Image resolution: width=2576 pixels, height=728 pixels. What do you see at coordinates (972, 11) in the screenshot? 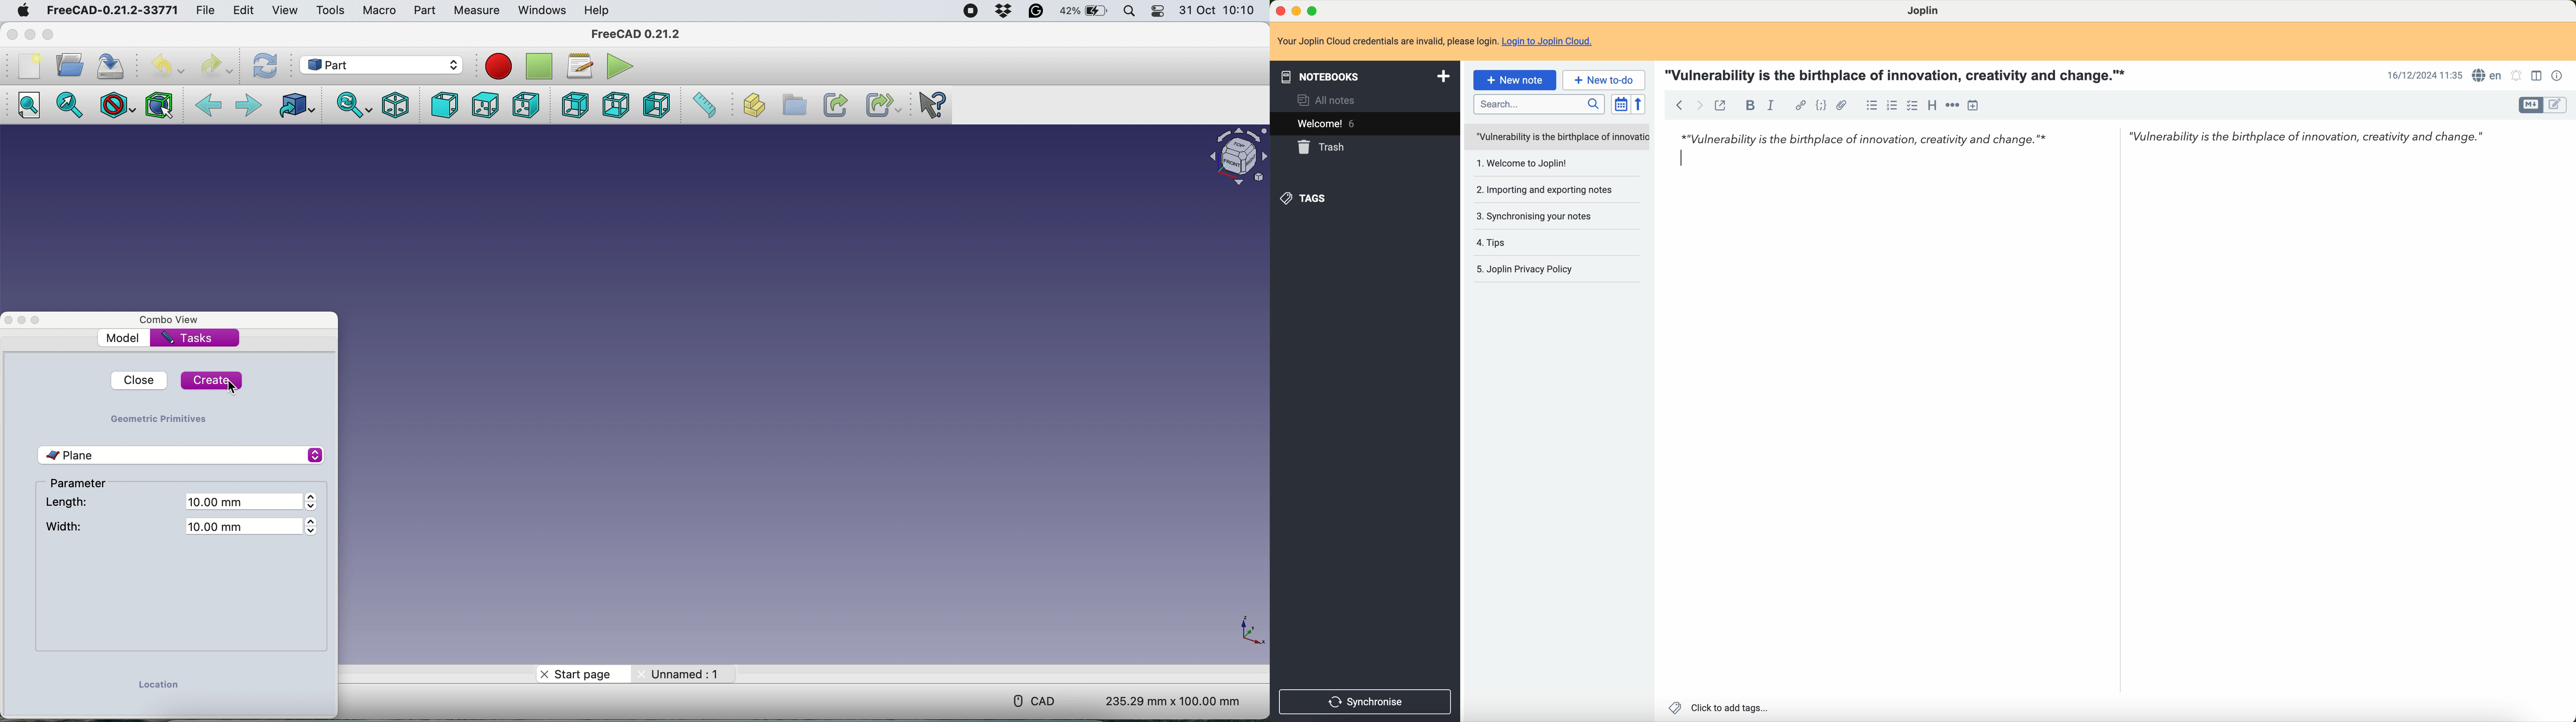
I see `Screen recorder` at bounding box center [972, 11].